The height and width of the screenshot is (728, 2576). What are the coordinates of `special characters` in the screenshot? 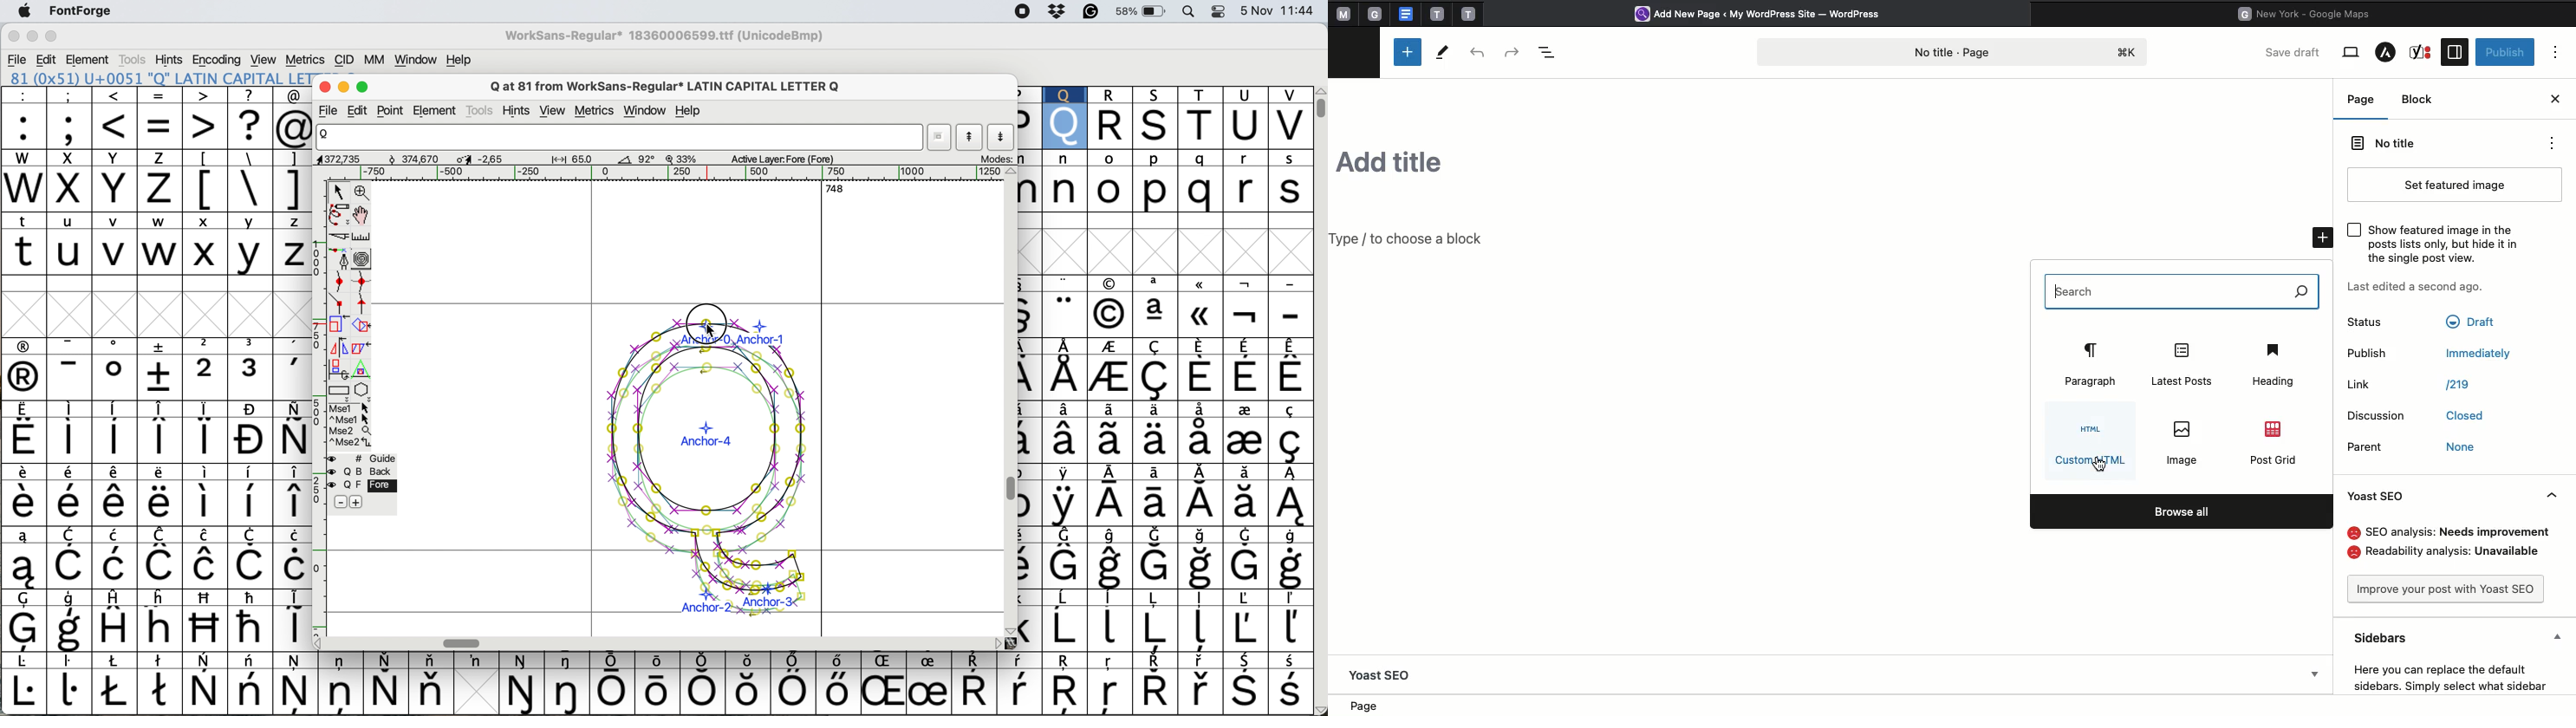 It's located at (249, 189).